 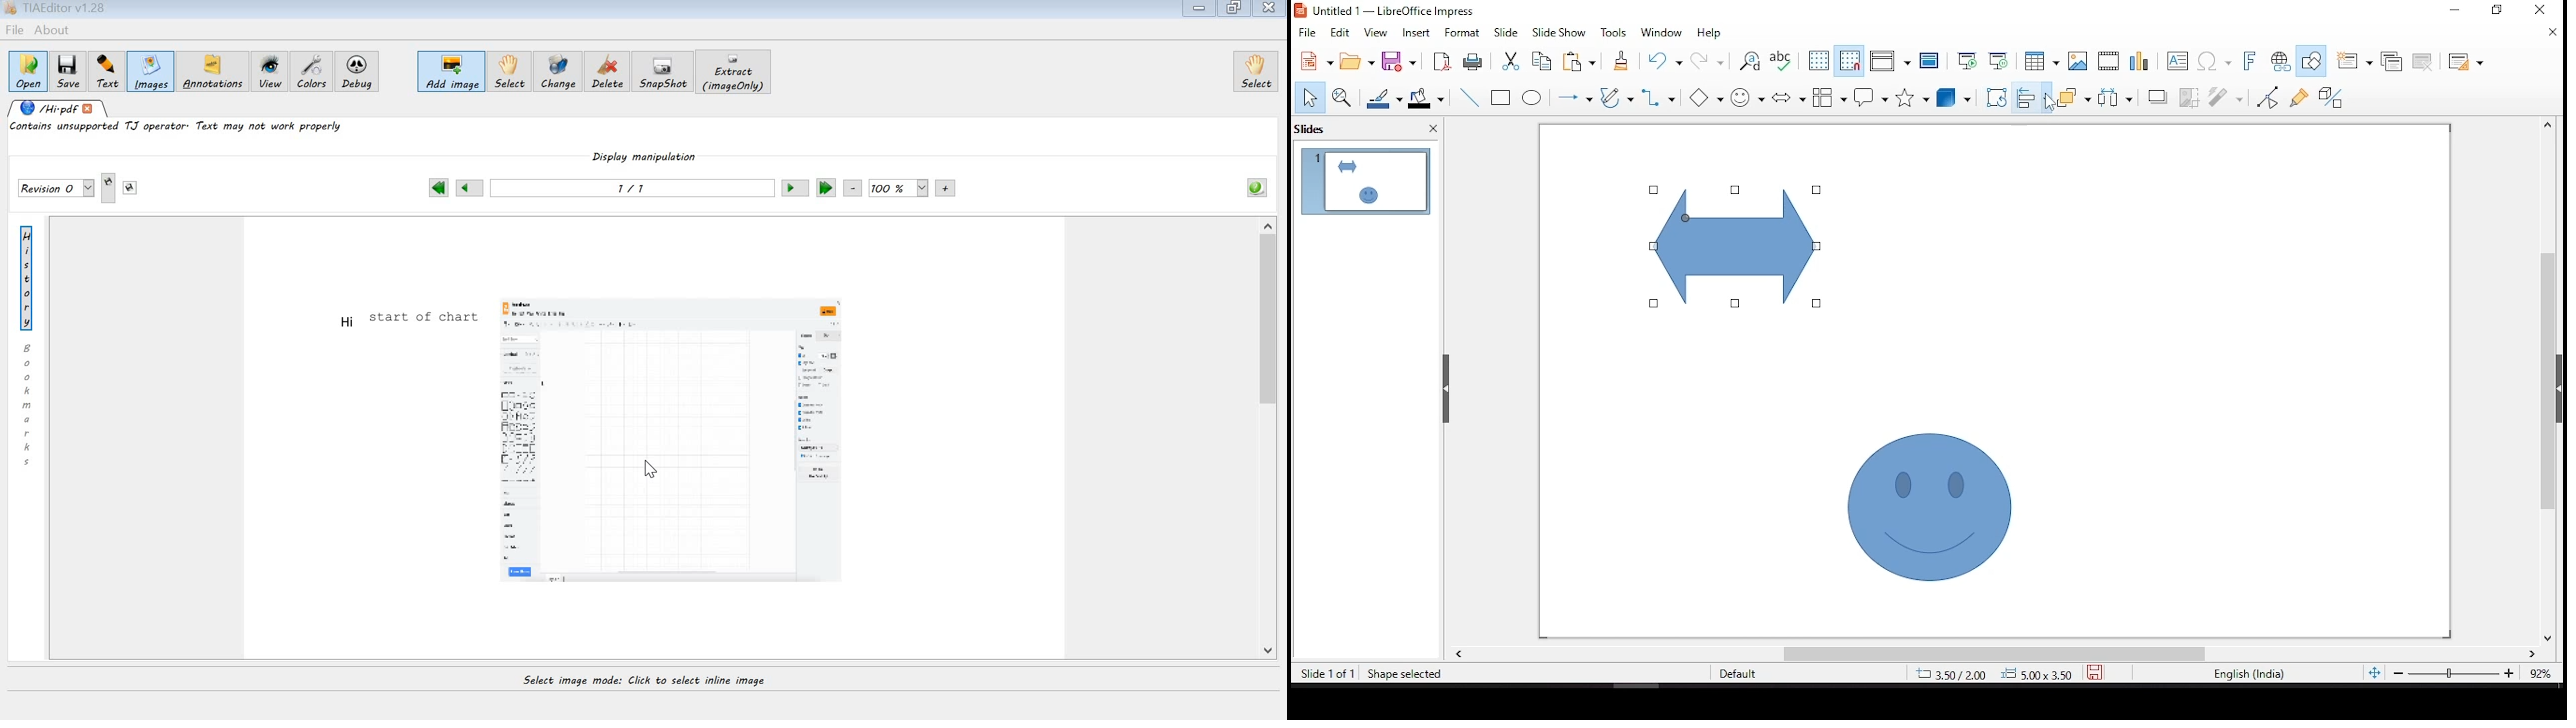 What do you see at coordinates (104, 70) in the screenshot?
I see `text` at bounding box center [104, 70].